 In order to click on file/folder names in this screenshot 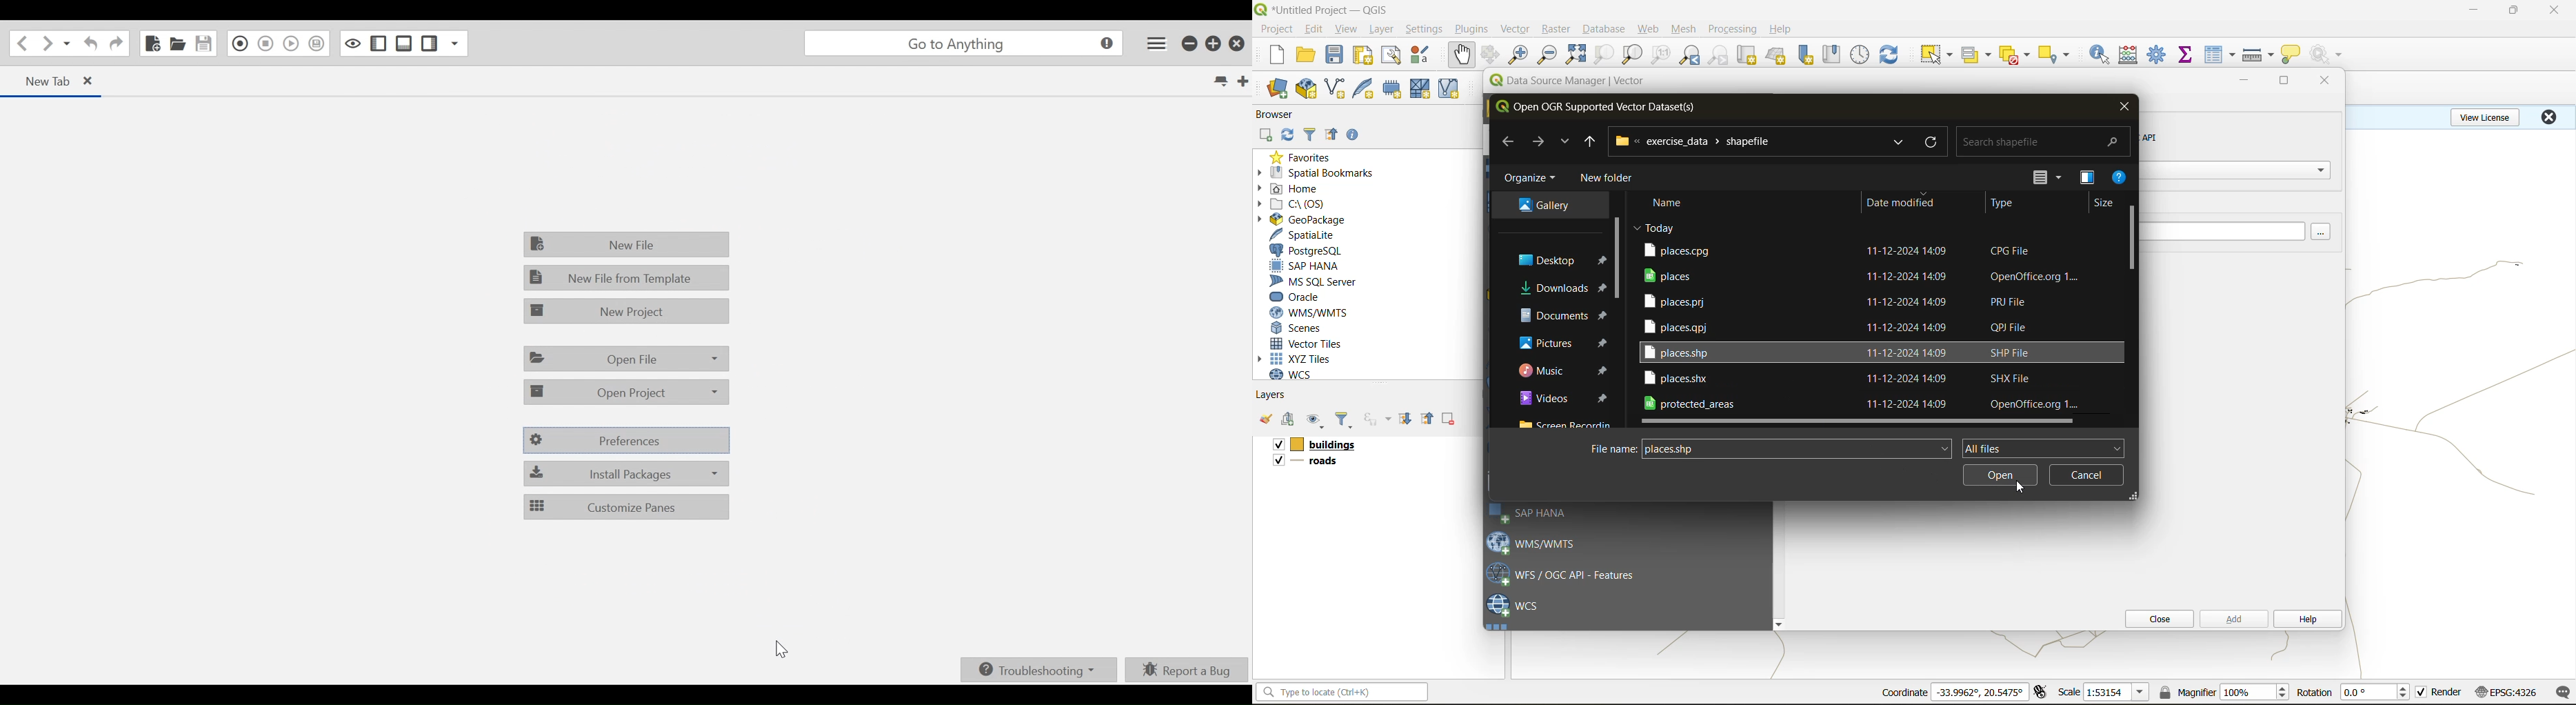, I will do `click(1866, 404)`.